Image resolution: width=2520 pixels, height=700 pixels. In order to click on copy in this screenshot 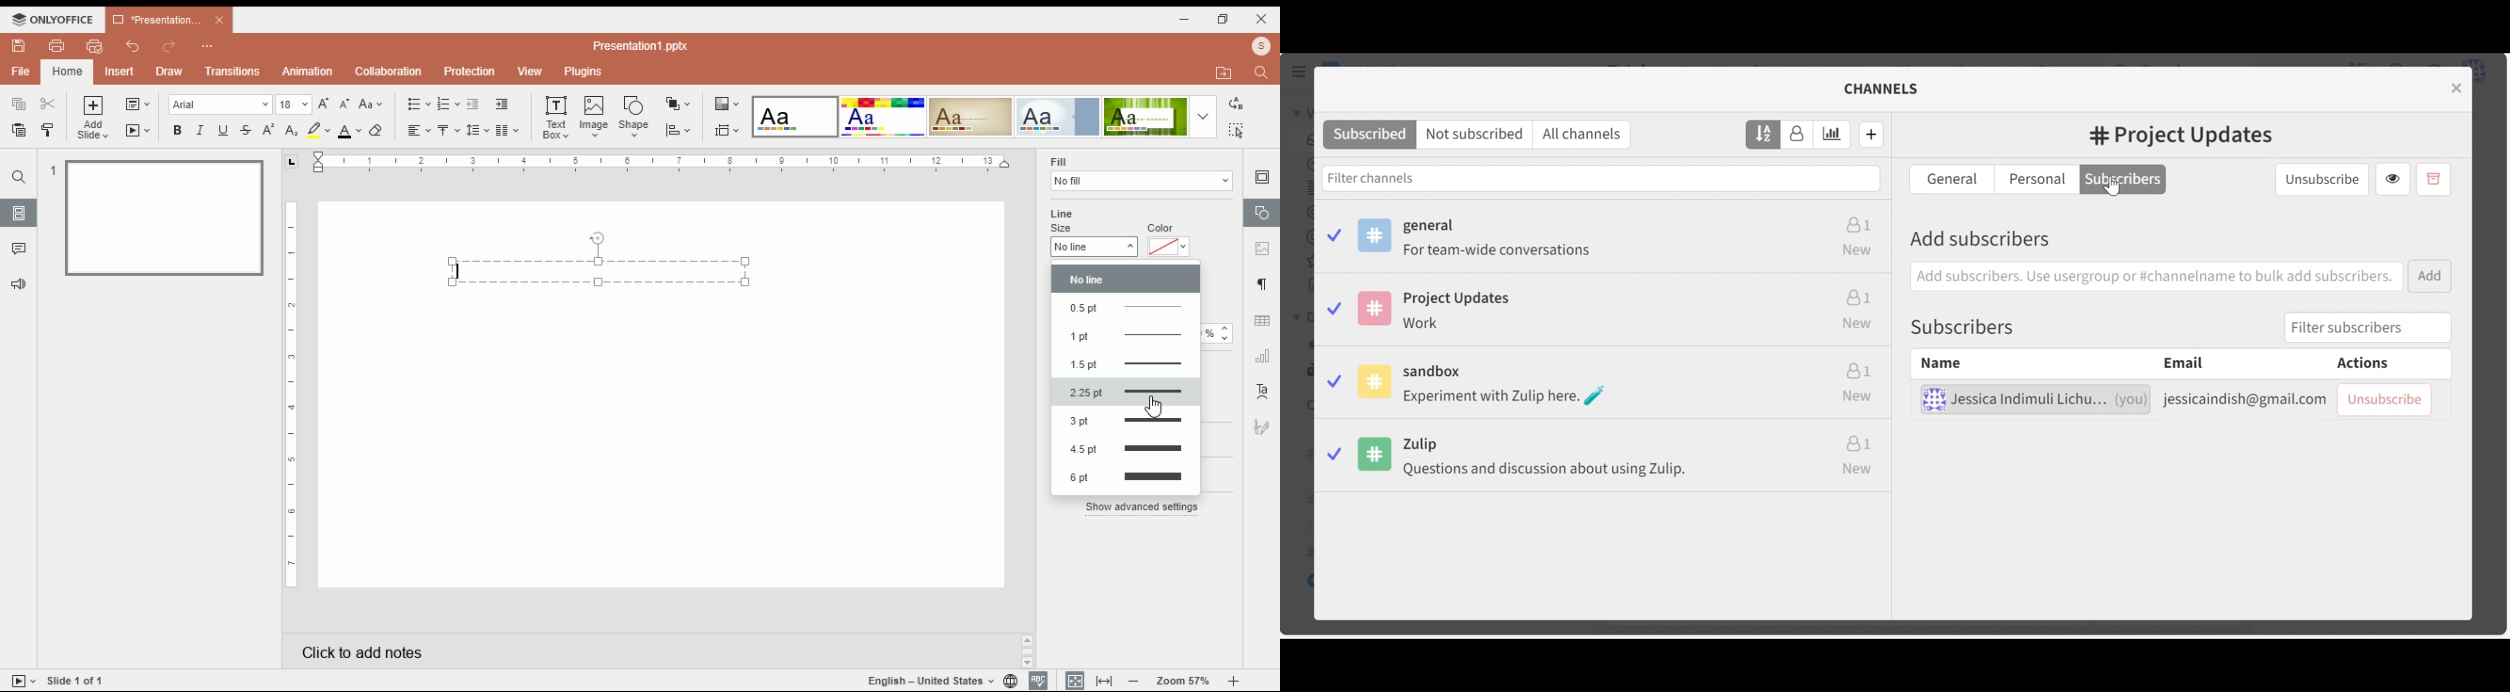, I will do `click(20, 104)`.